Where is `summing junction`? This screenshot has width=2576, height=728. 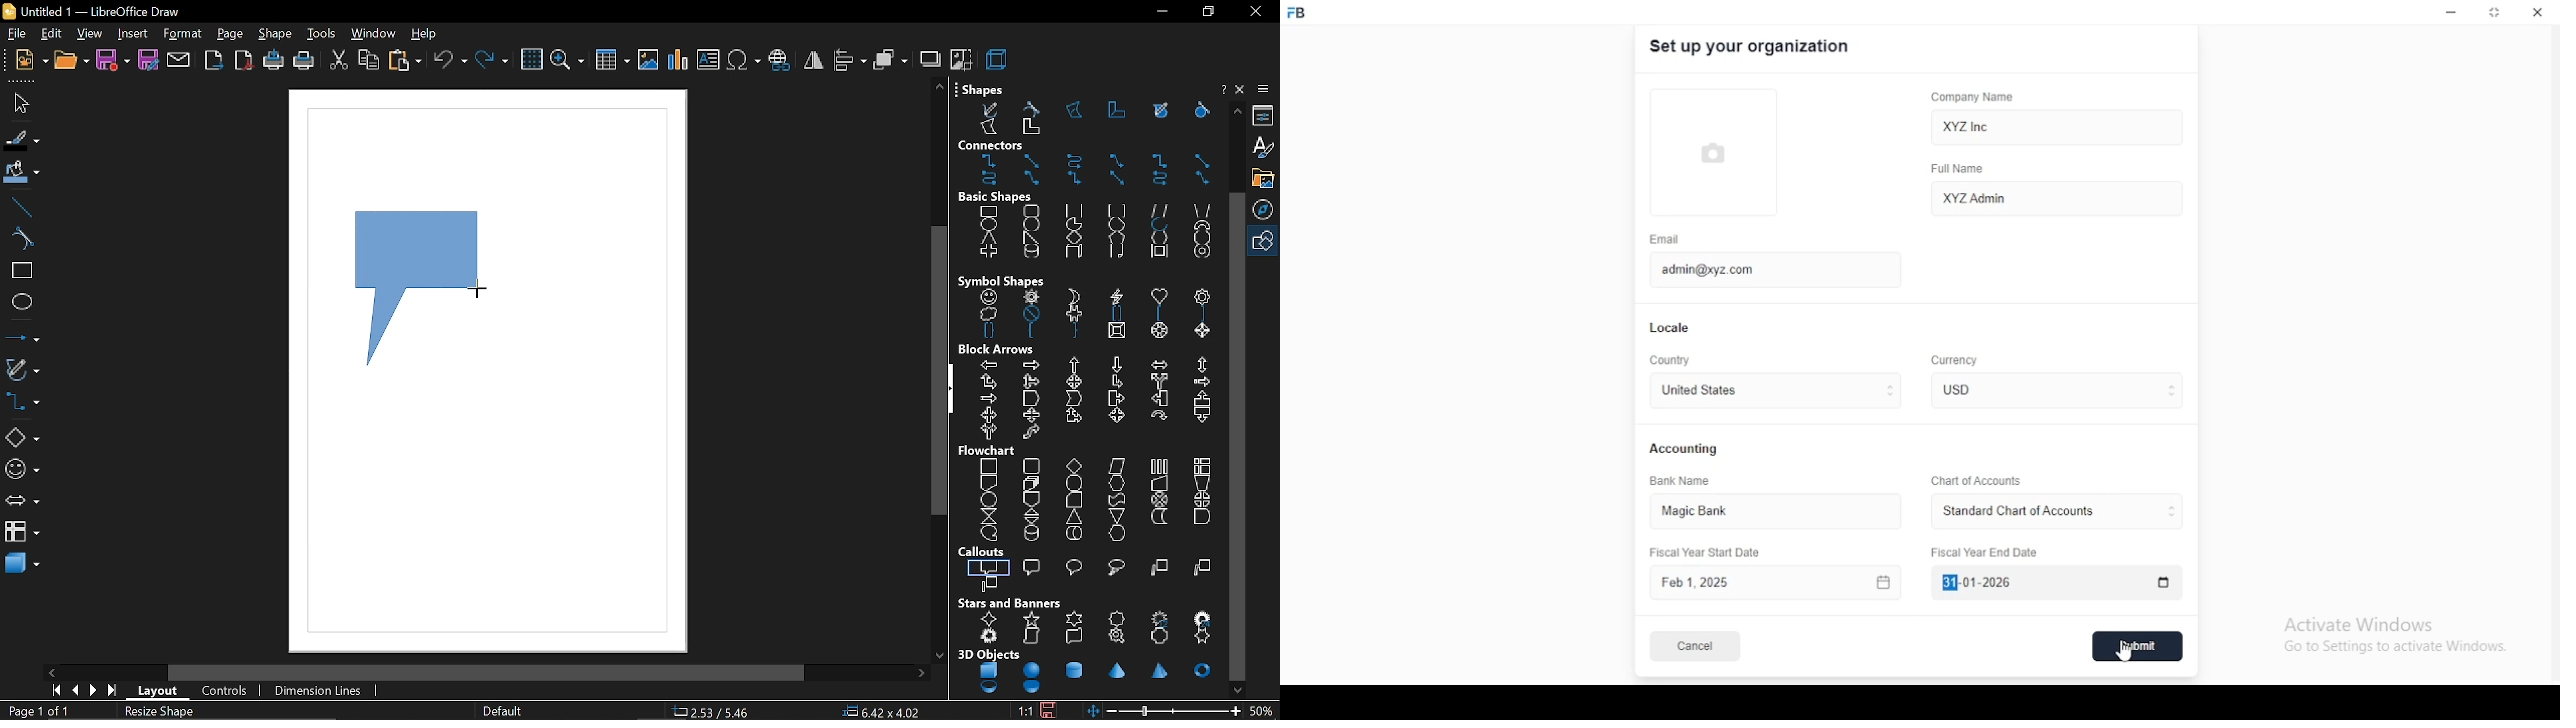
summing junction is located at coordinates (1160, 500).